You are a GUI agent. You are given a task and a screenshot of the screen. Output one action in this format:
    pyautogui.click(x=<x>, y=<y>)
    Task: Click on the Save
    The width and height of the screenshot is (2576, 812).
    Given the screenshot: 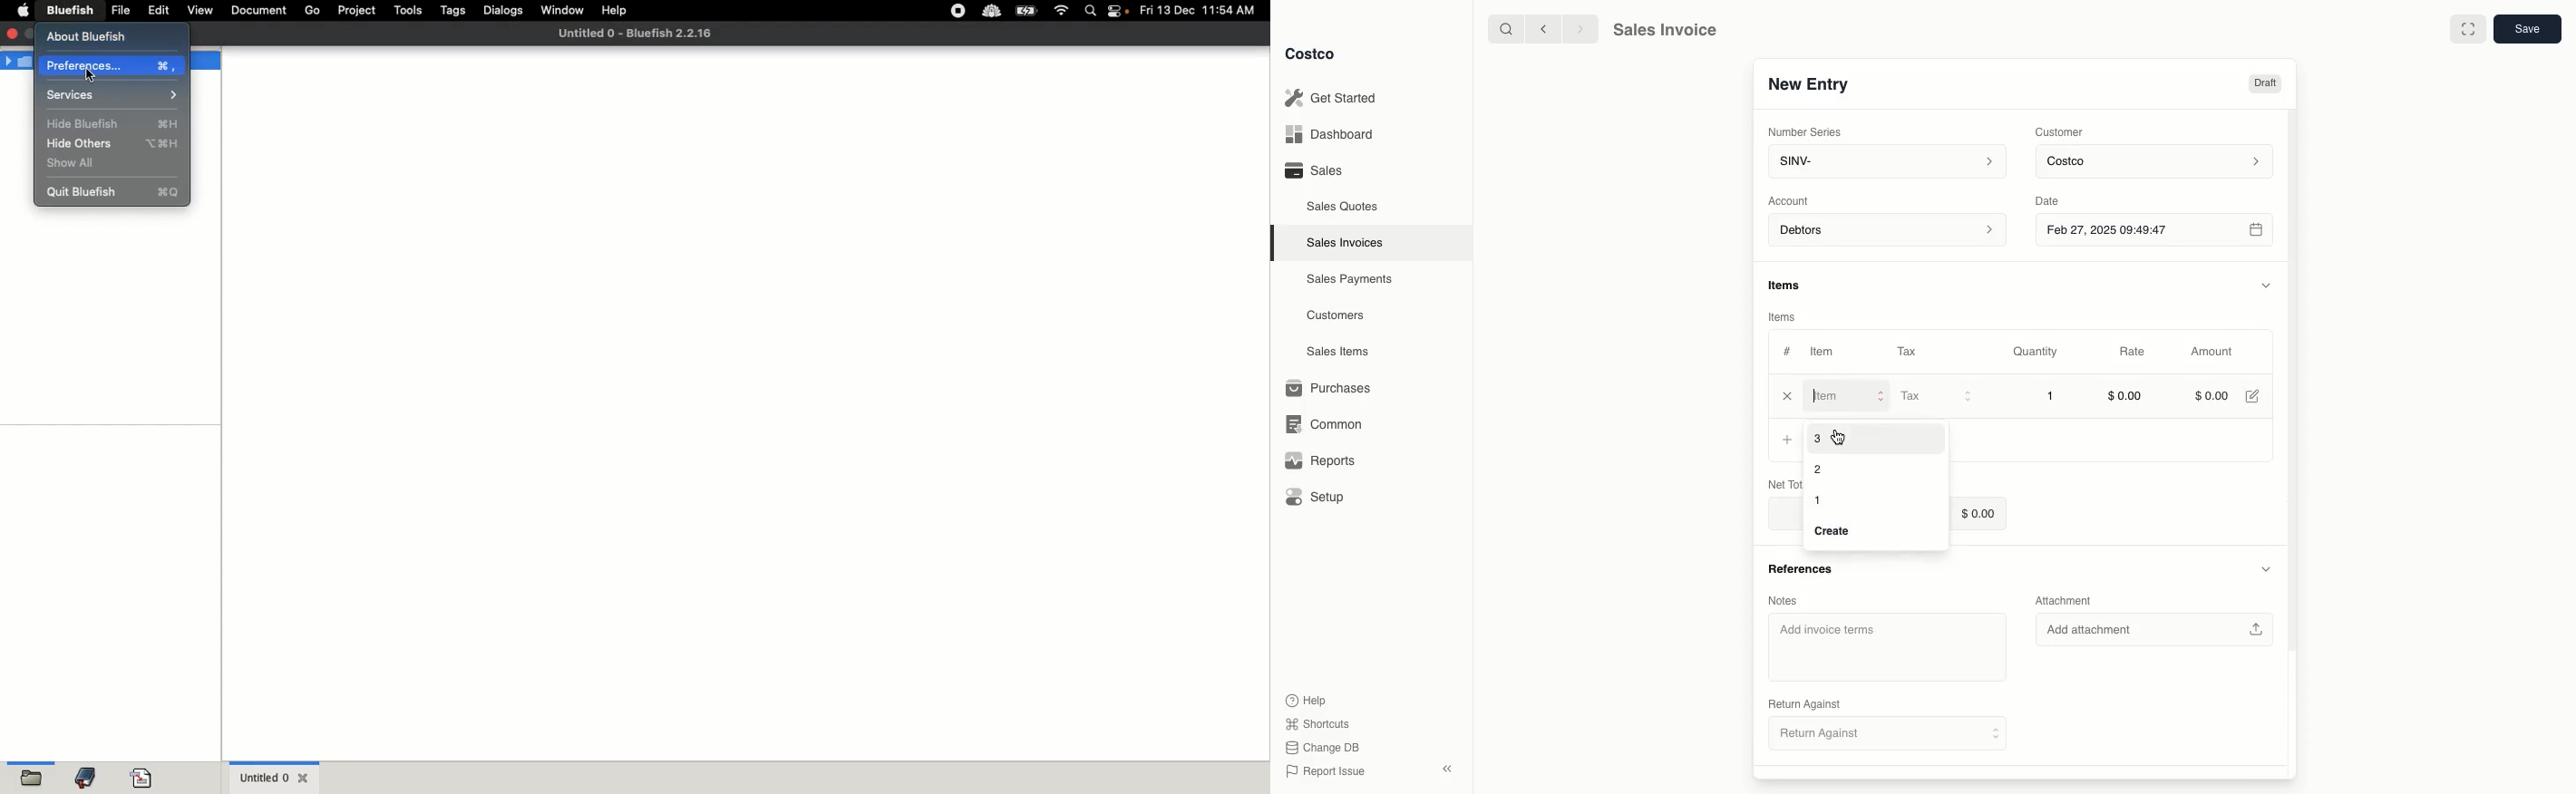 What is the action you would take?
    pyautogui.click(x=27, y=778)
    